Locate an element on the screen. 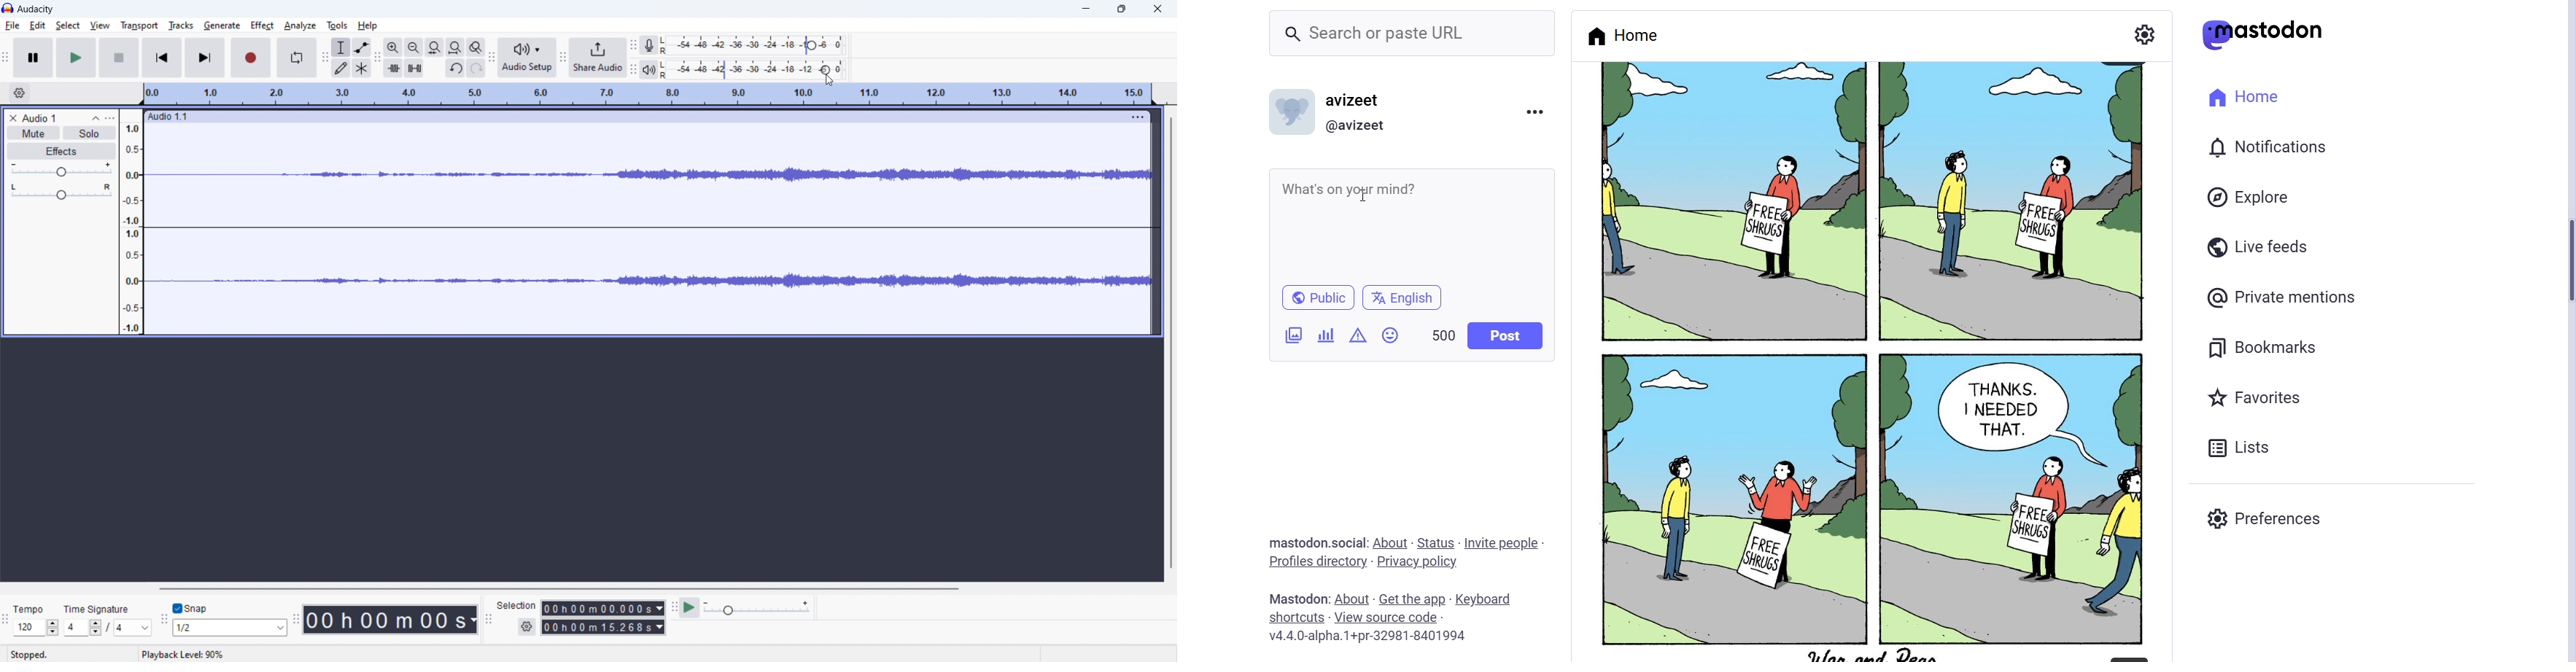 The height and width of the screenshot is (672, 2576). private Mentions is located at coordinates (2281, 299).